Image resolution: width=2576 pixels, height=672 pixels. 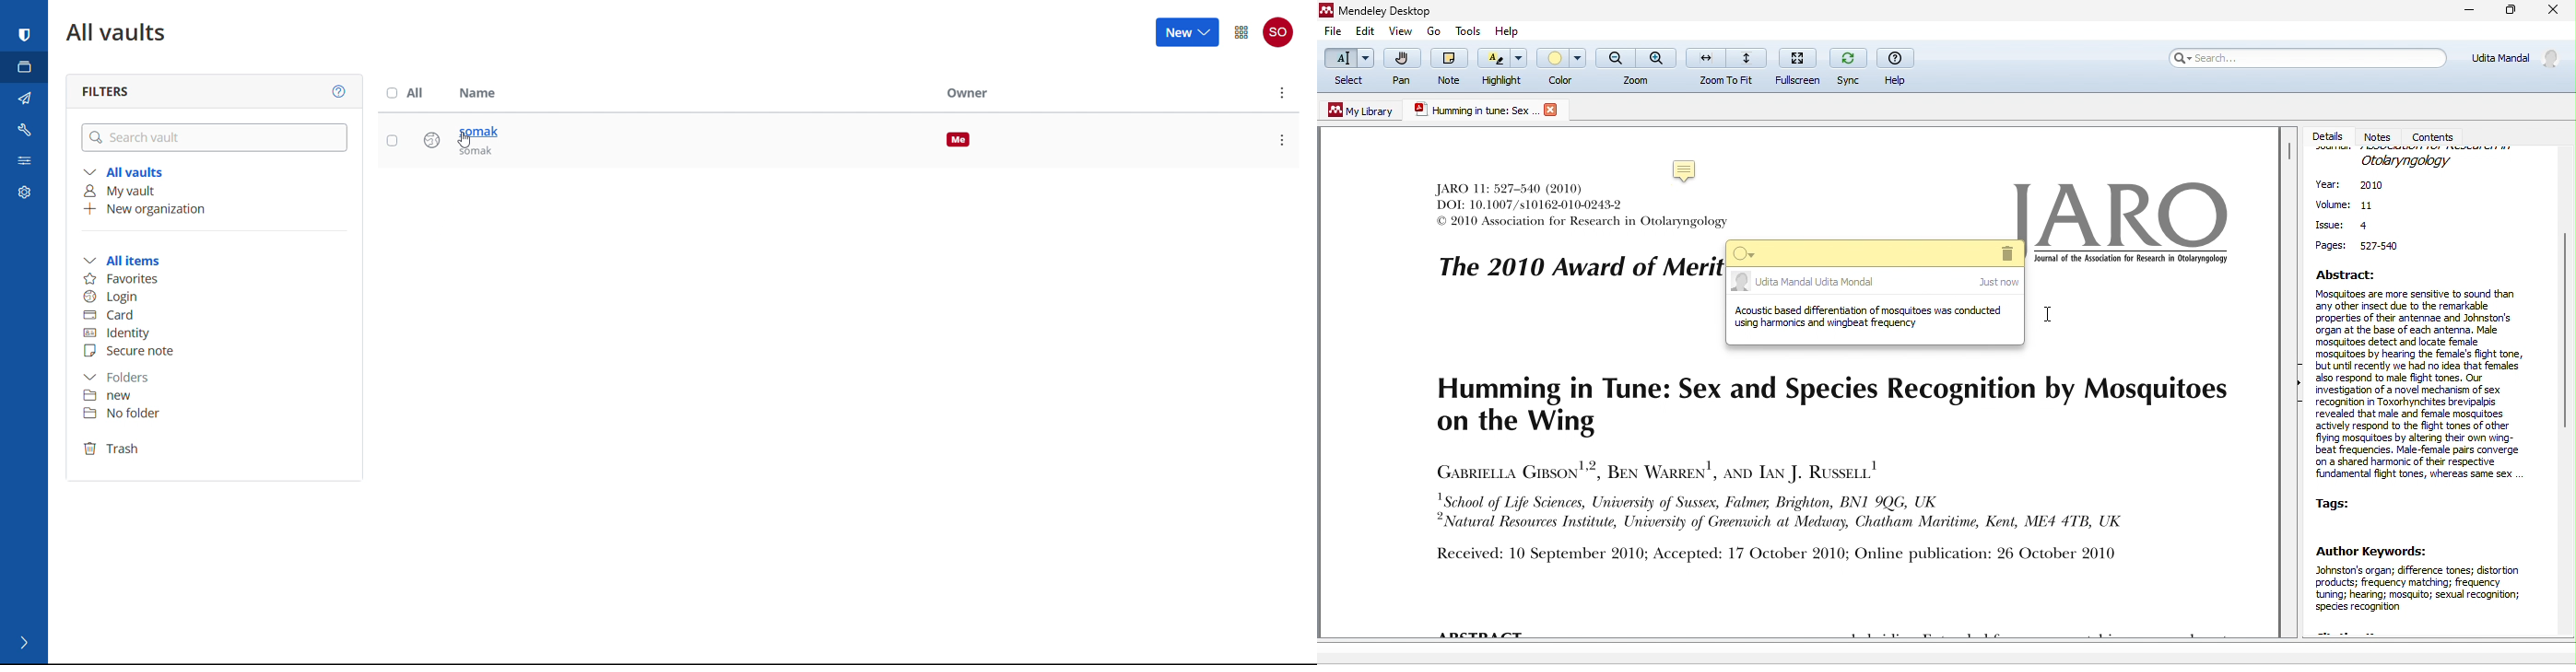 I want to click on saved login entry, so click(x=464, y=138).